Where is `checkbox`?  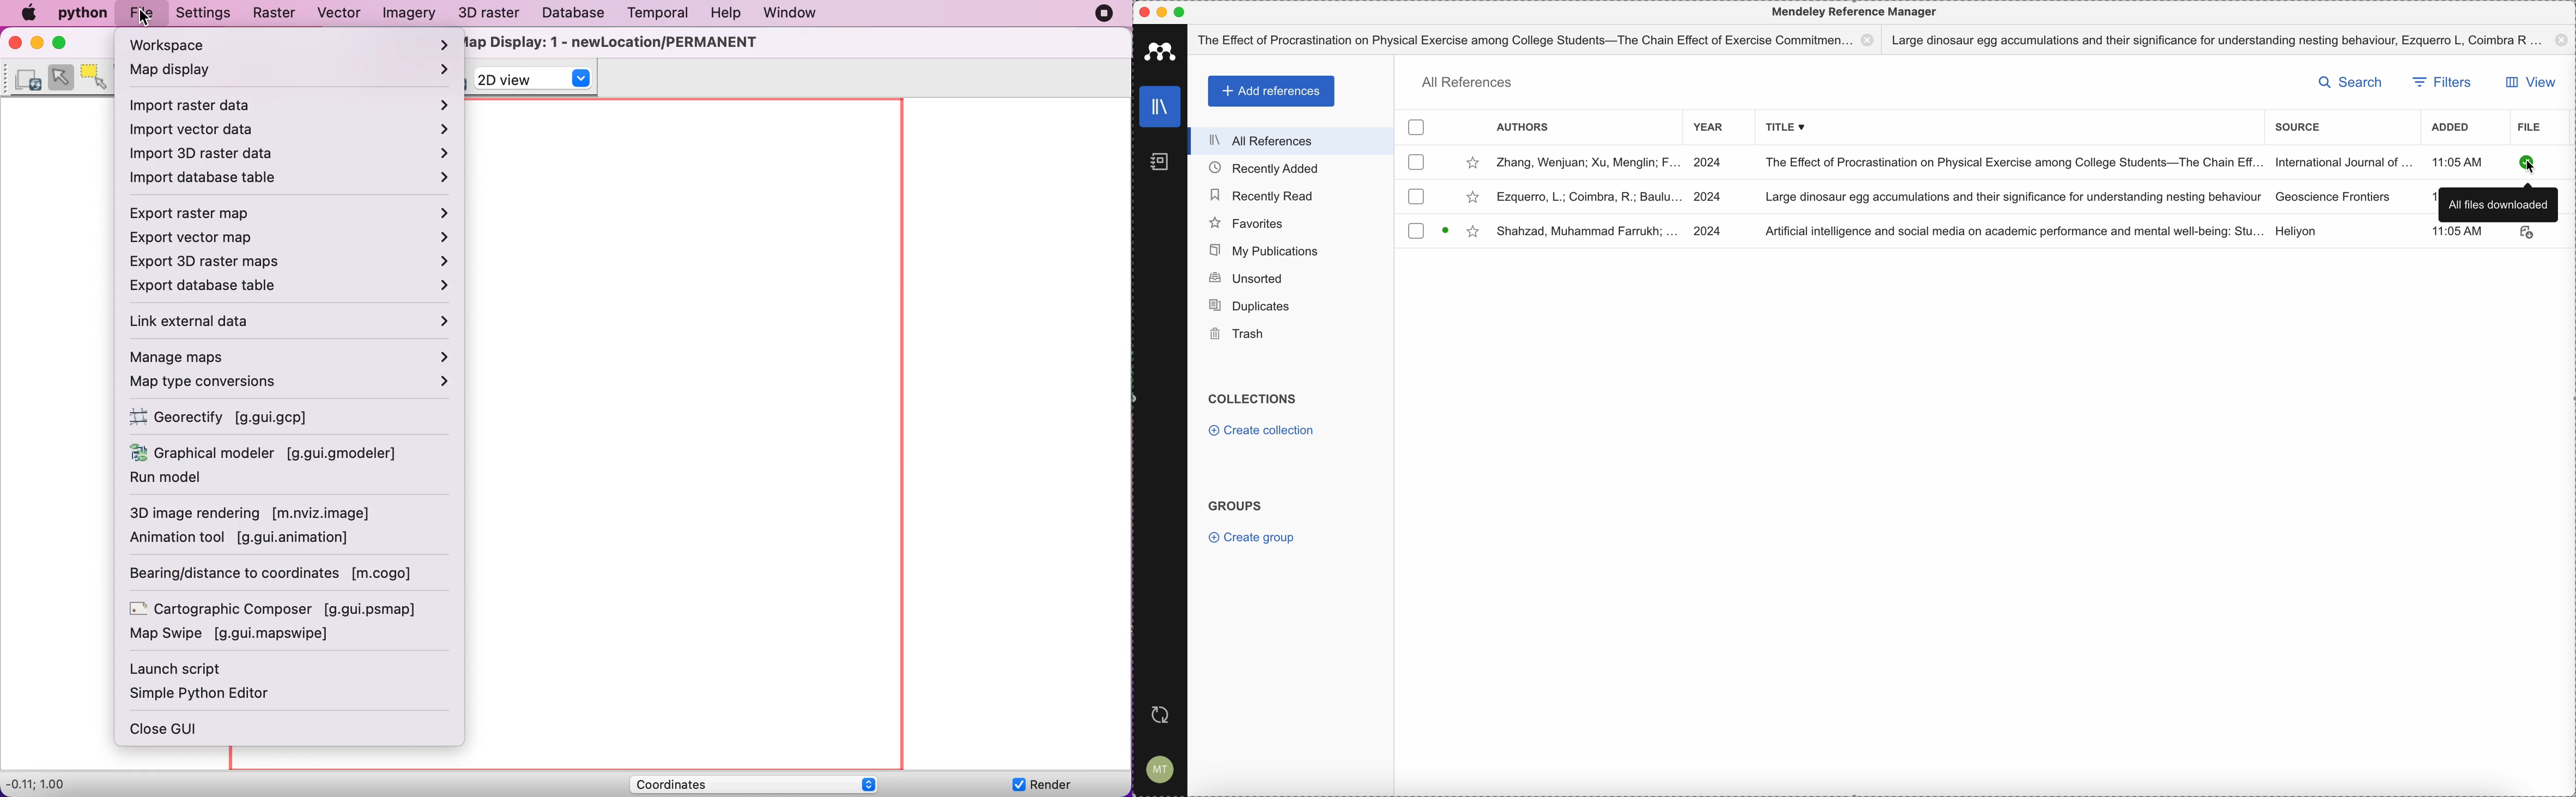 checkbox is located at coordinates (1420, 126).